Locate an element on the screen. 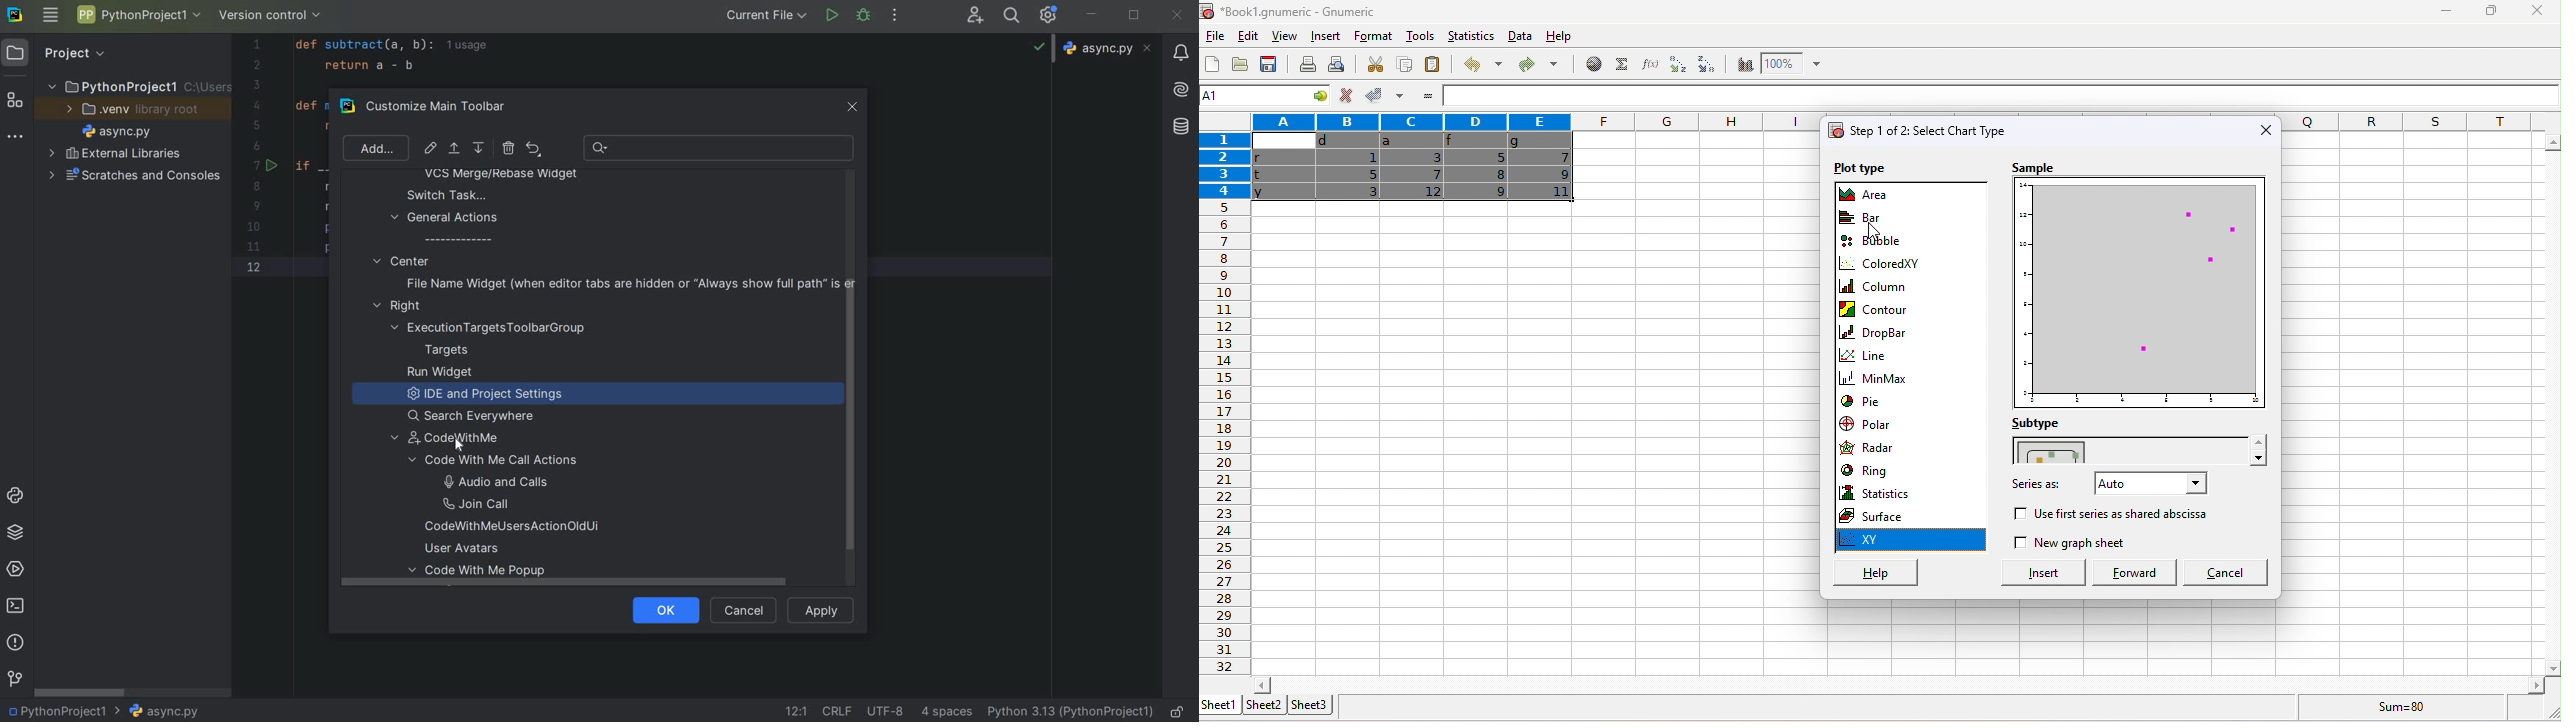  pie is located at coordinates (1865, 401).